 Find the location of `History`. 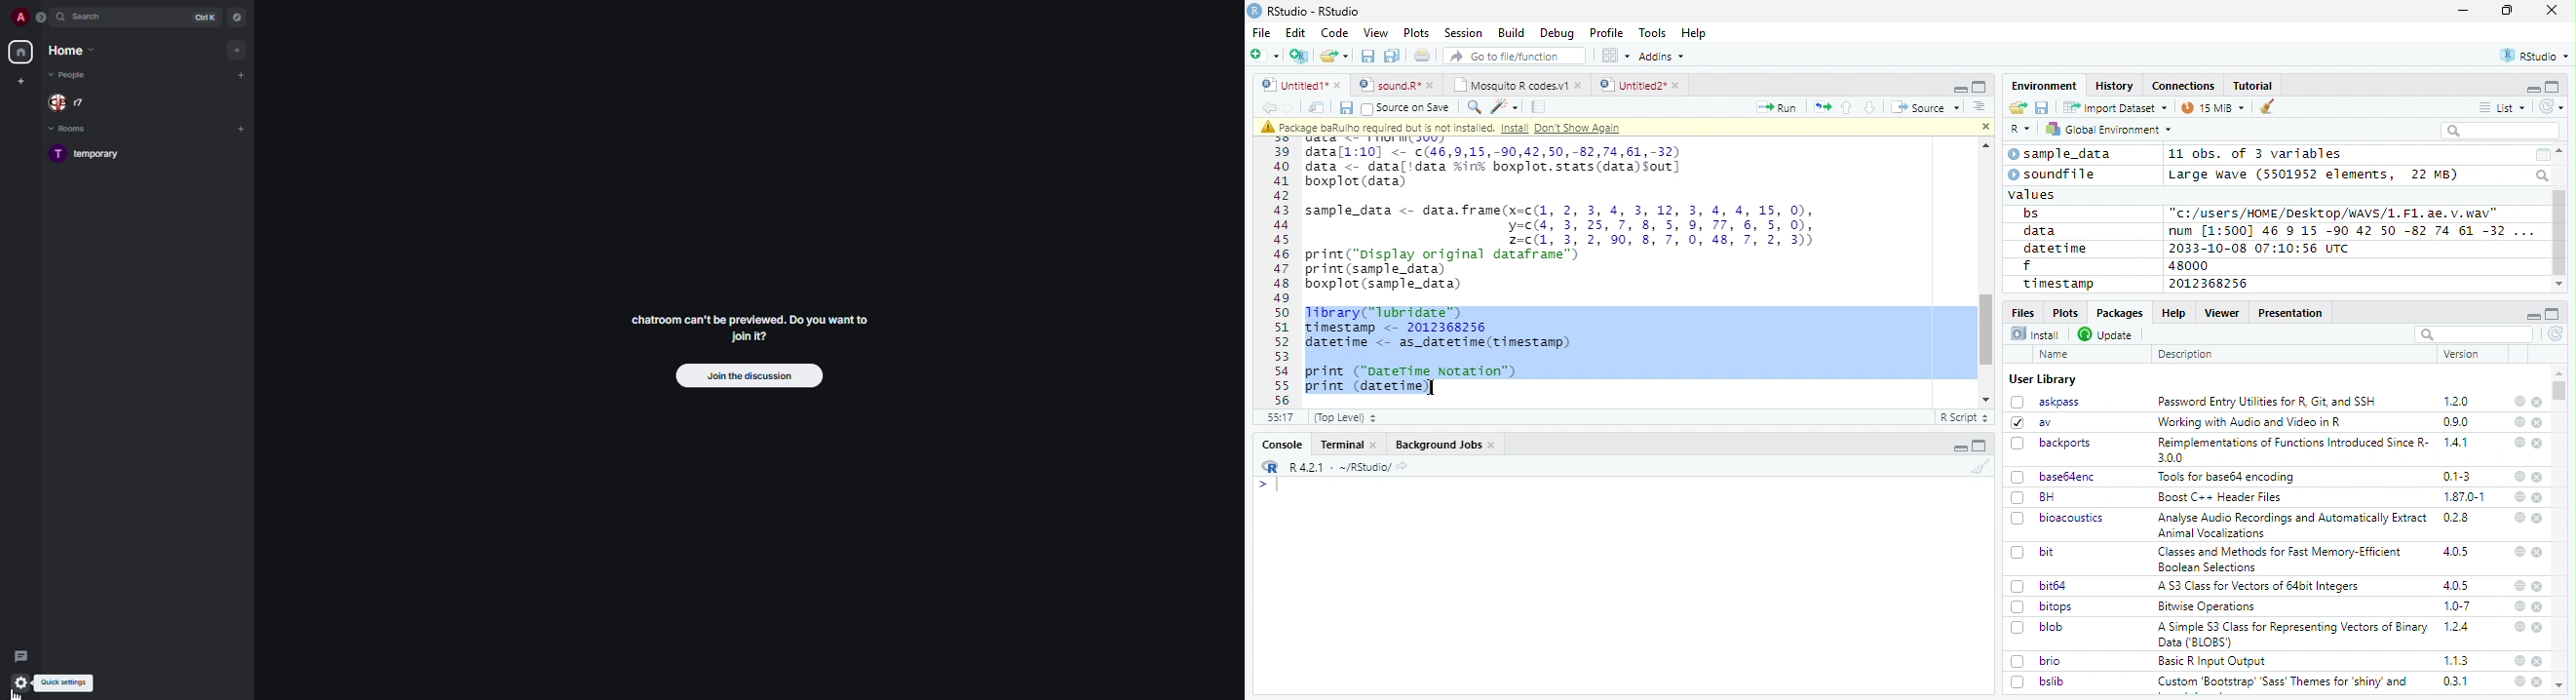

History is located at coordinates (2115, 86).